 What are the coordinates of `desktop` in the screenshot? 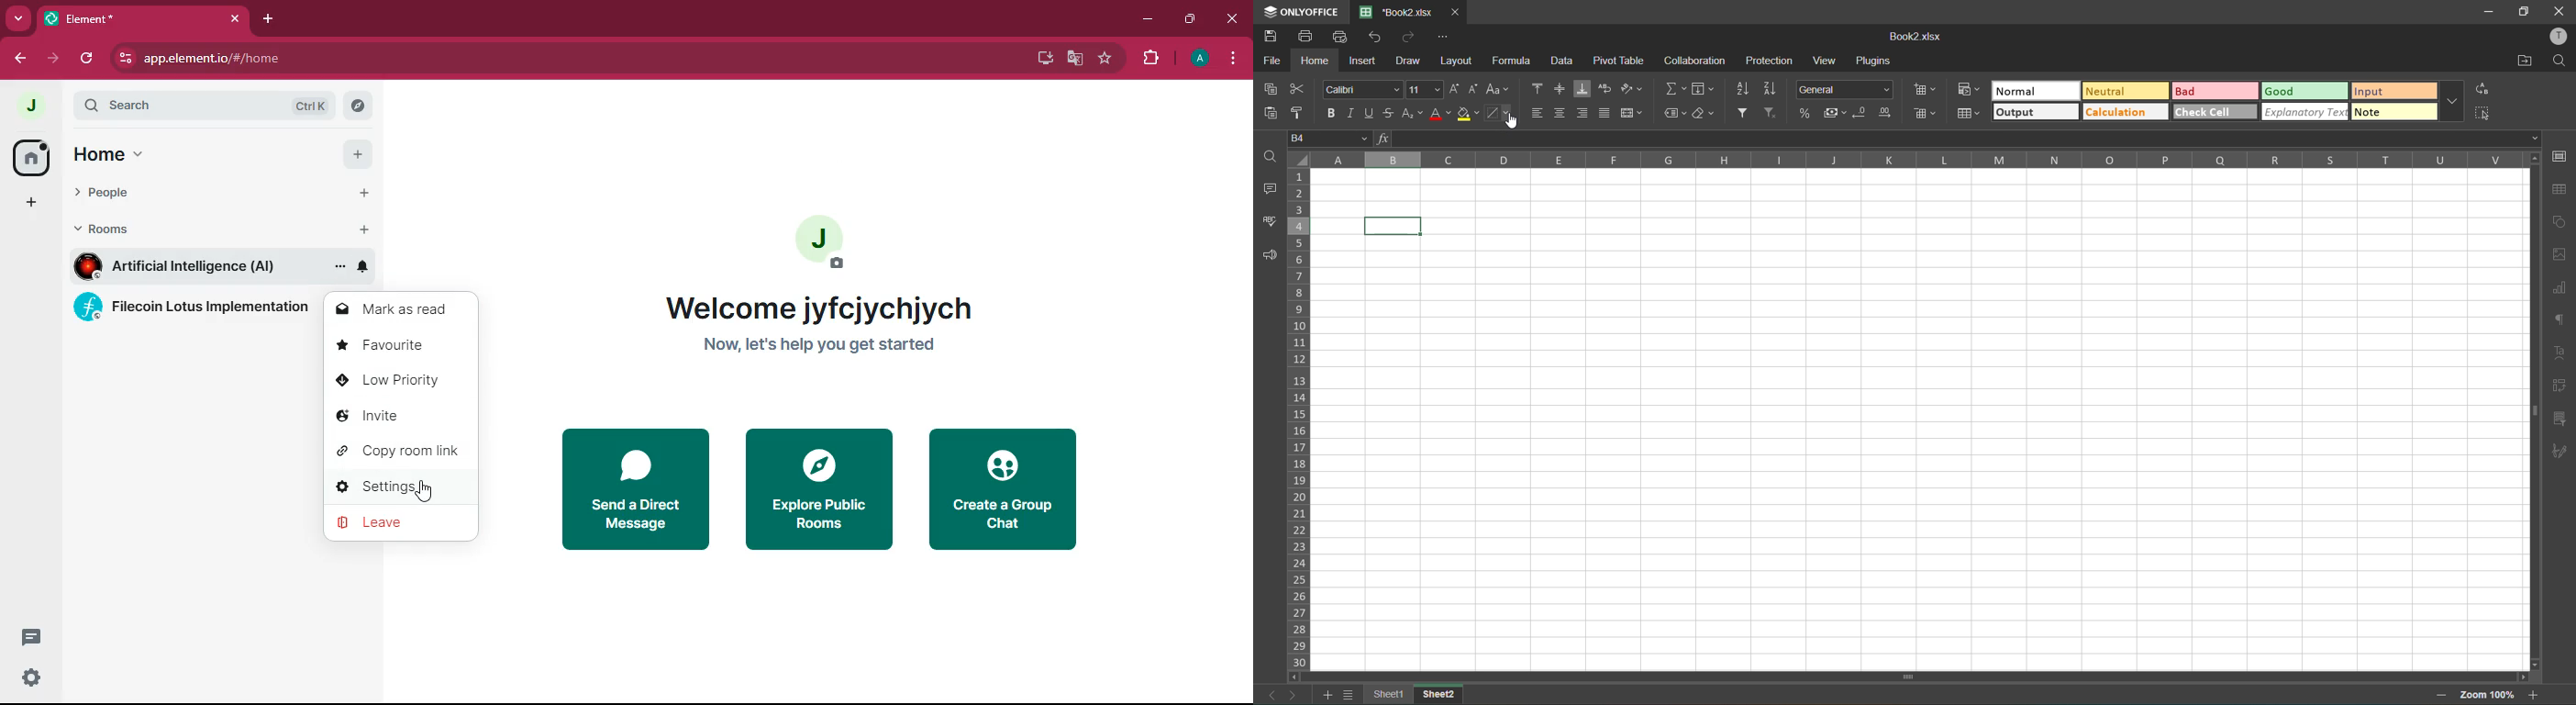 It's located at (1040, 58).